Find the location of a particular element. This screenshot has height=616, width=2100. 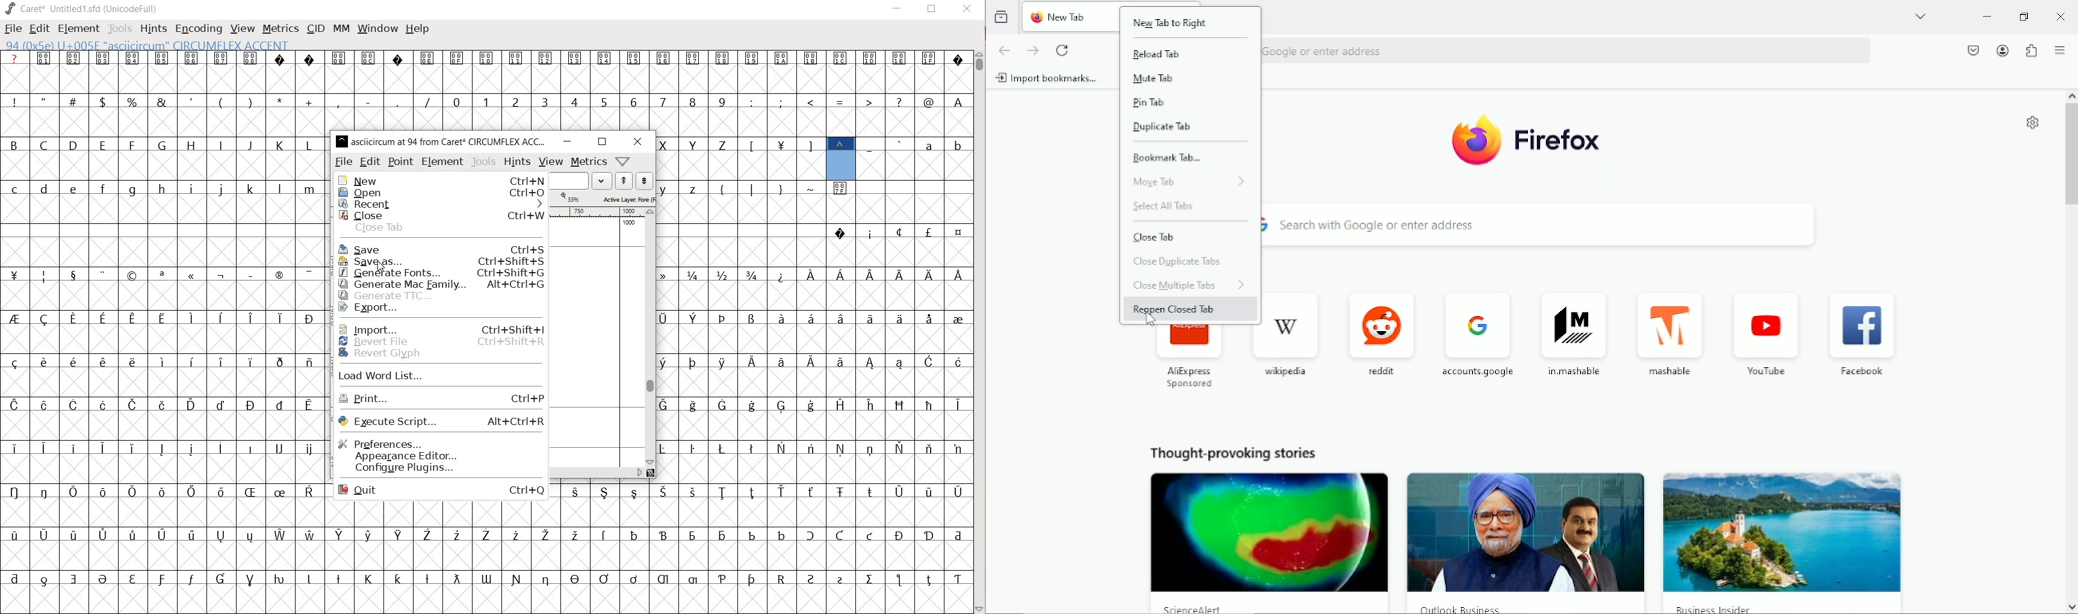

show the next word on the list is located at coordinates (624, 182).